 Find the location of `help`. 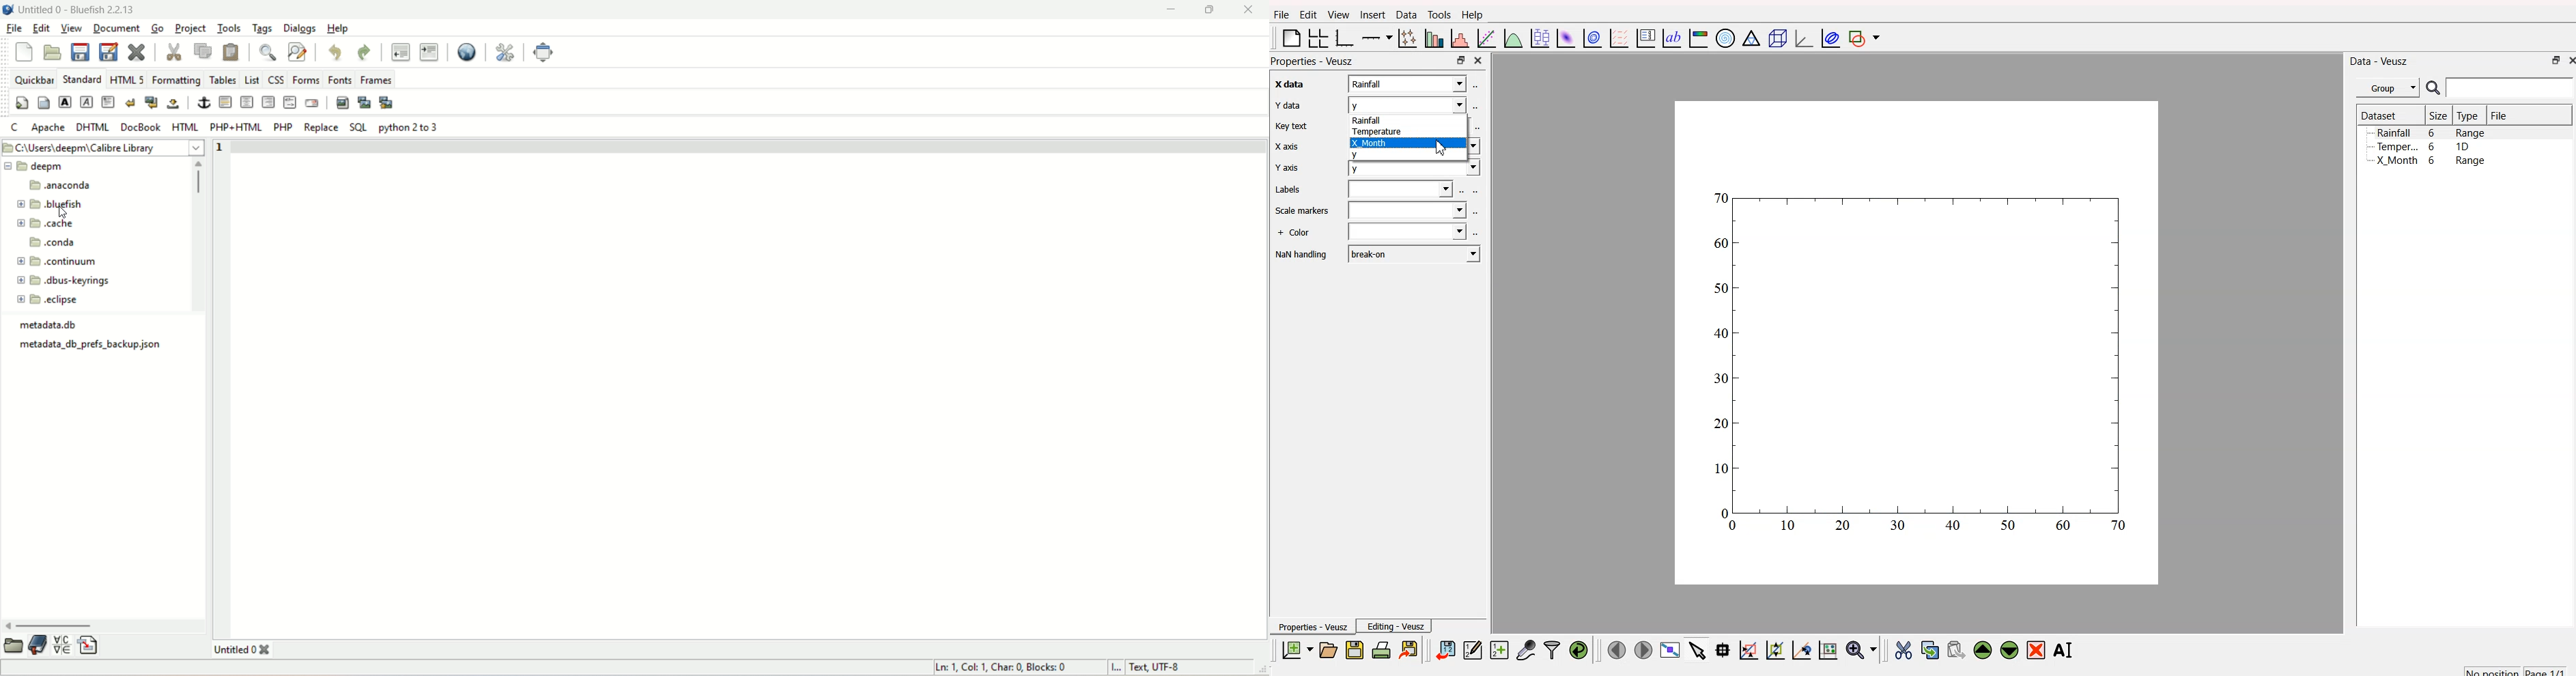

help is located at coordinates (336, 28).